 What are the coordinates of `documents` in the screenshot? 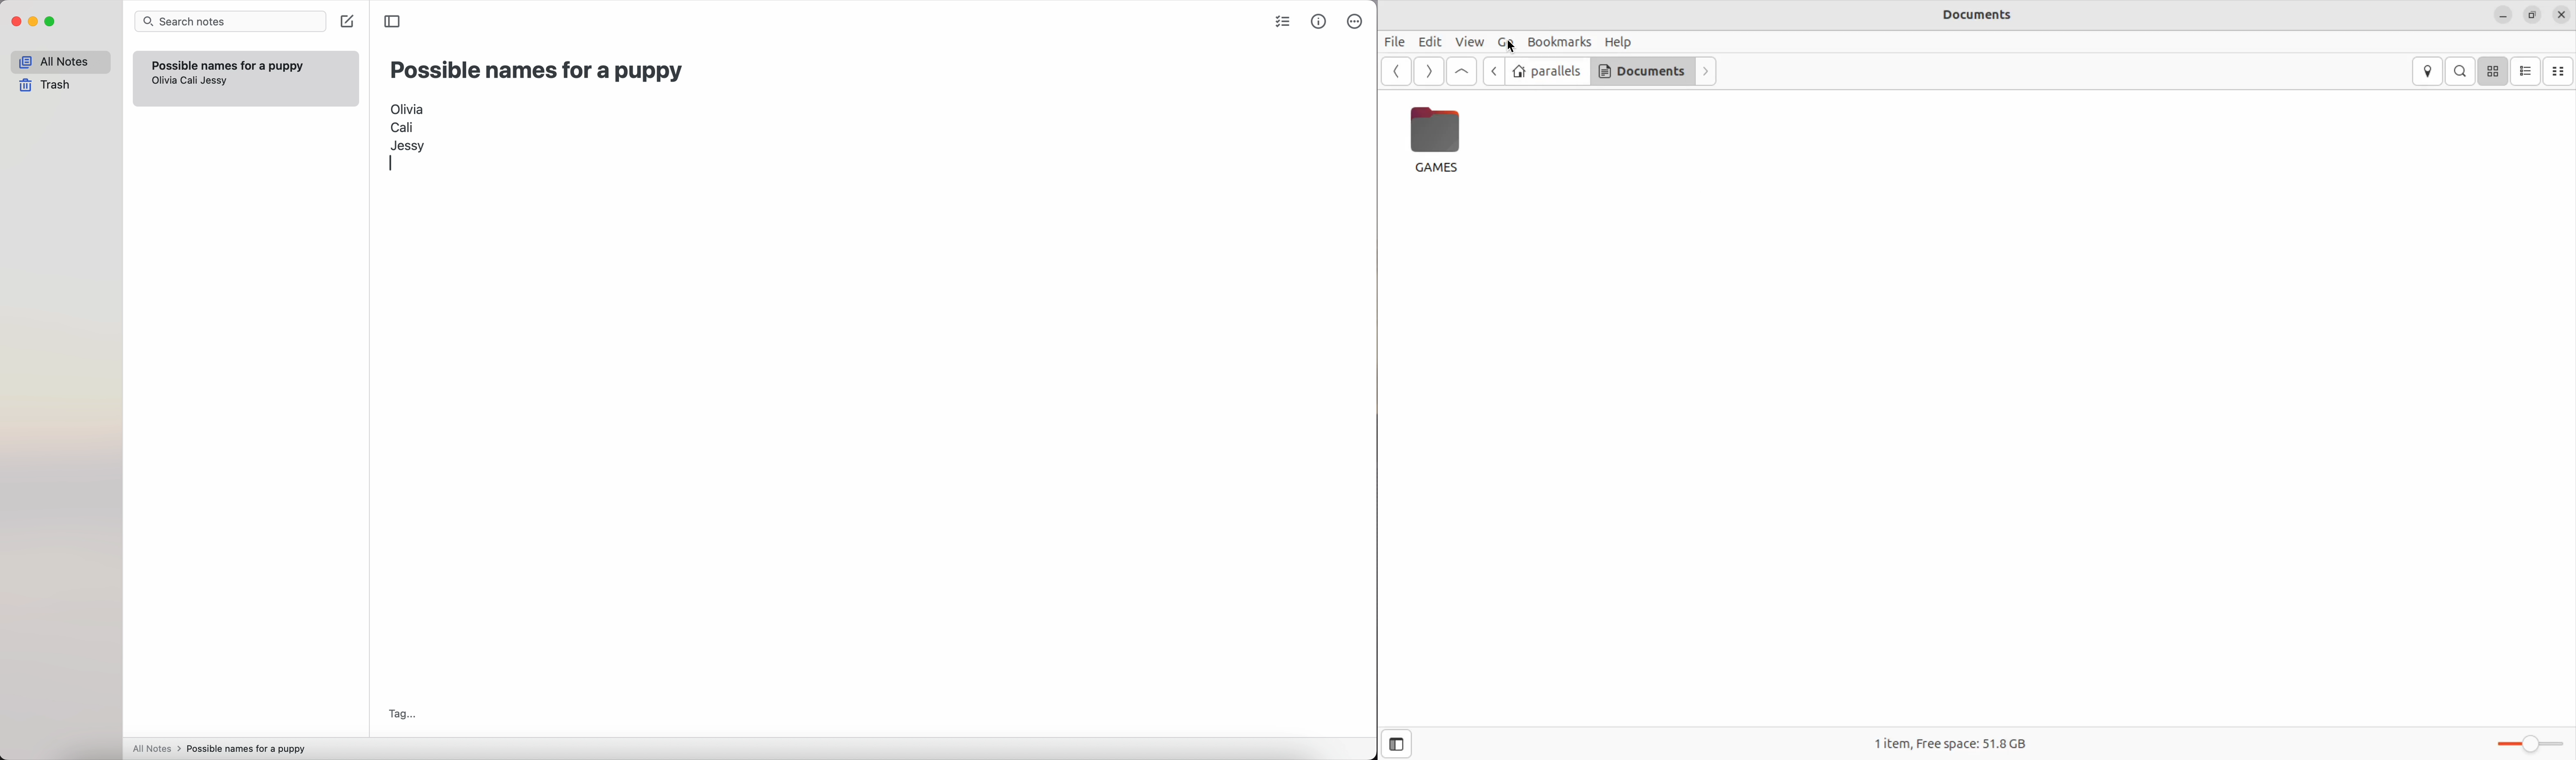 It's located at (1987, 17).